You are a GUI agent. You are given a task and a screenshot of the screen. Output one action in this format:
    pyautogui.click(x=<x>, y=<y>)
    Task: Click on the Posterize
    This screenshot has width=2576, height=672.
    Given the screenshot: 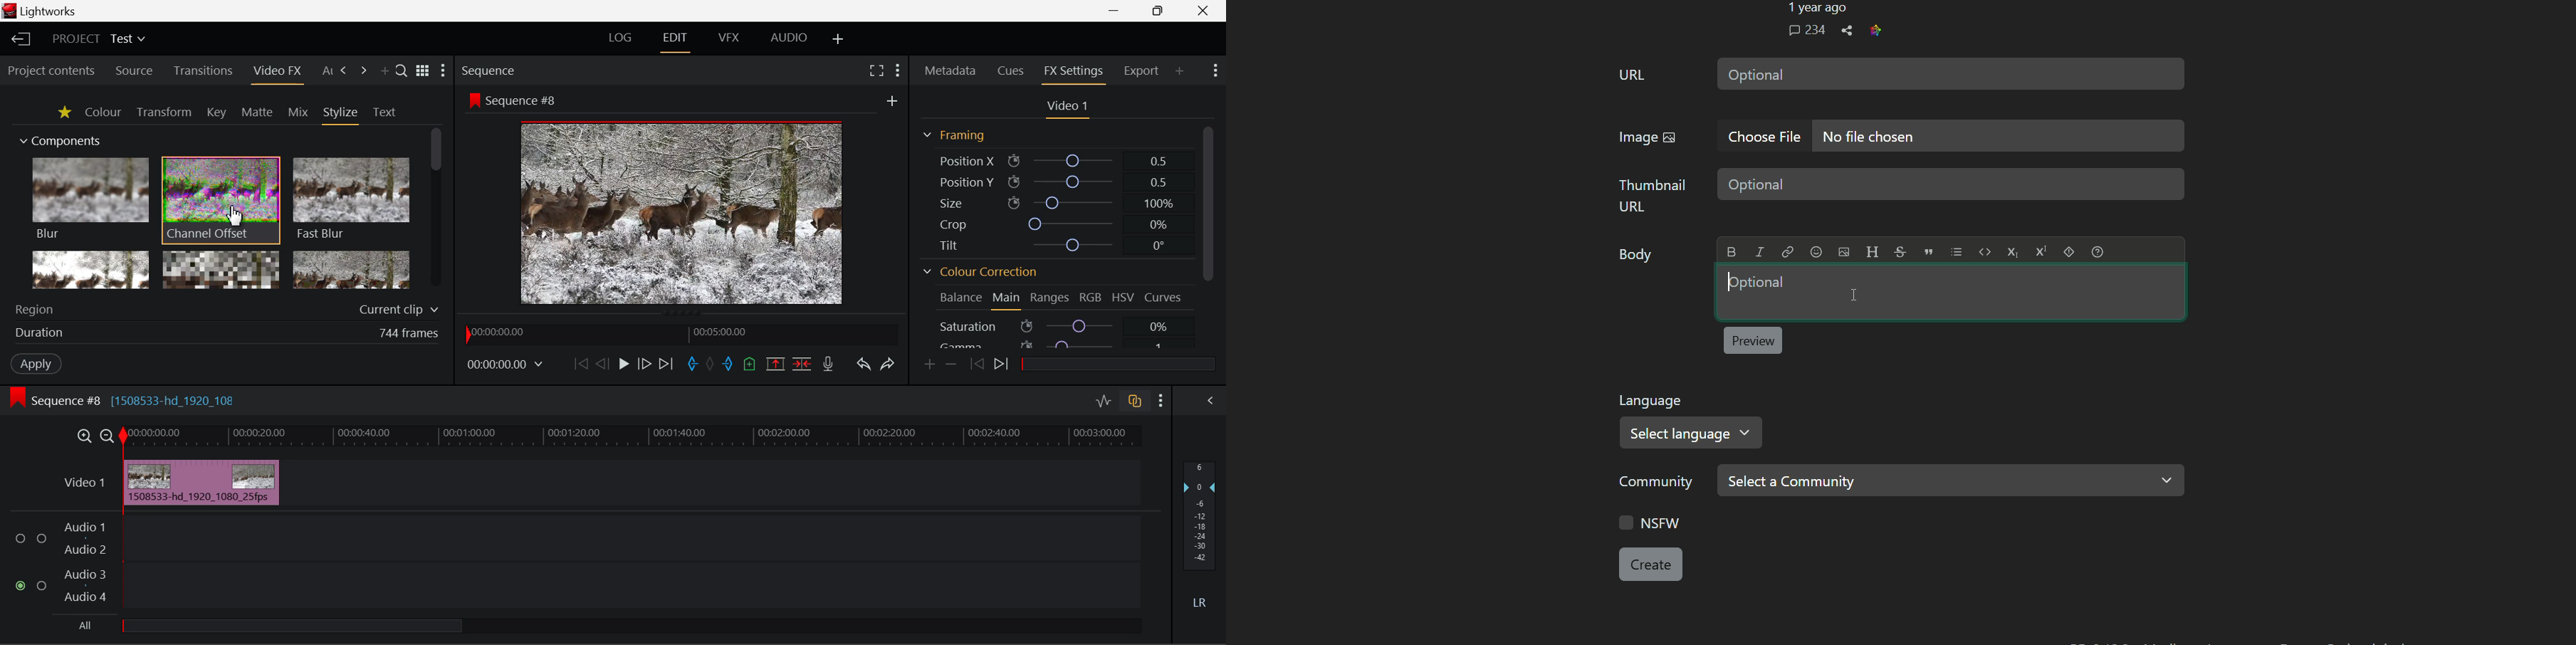 What is the action you would take?
    pyautogui.click(x=351, y=268)
    